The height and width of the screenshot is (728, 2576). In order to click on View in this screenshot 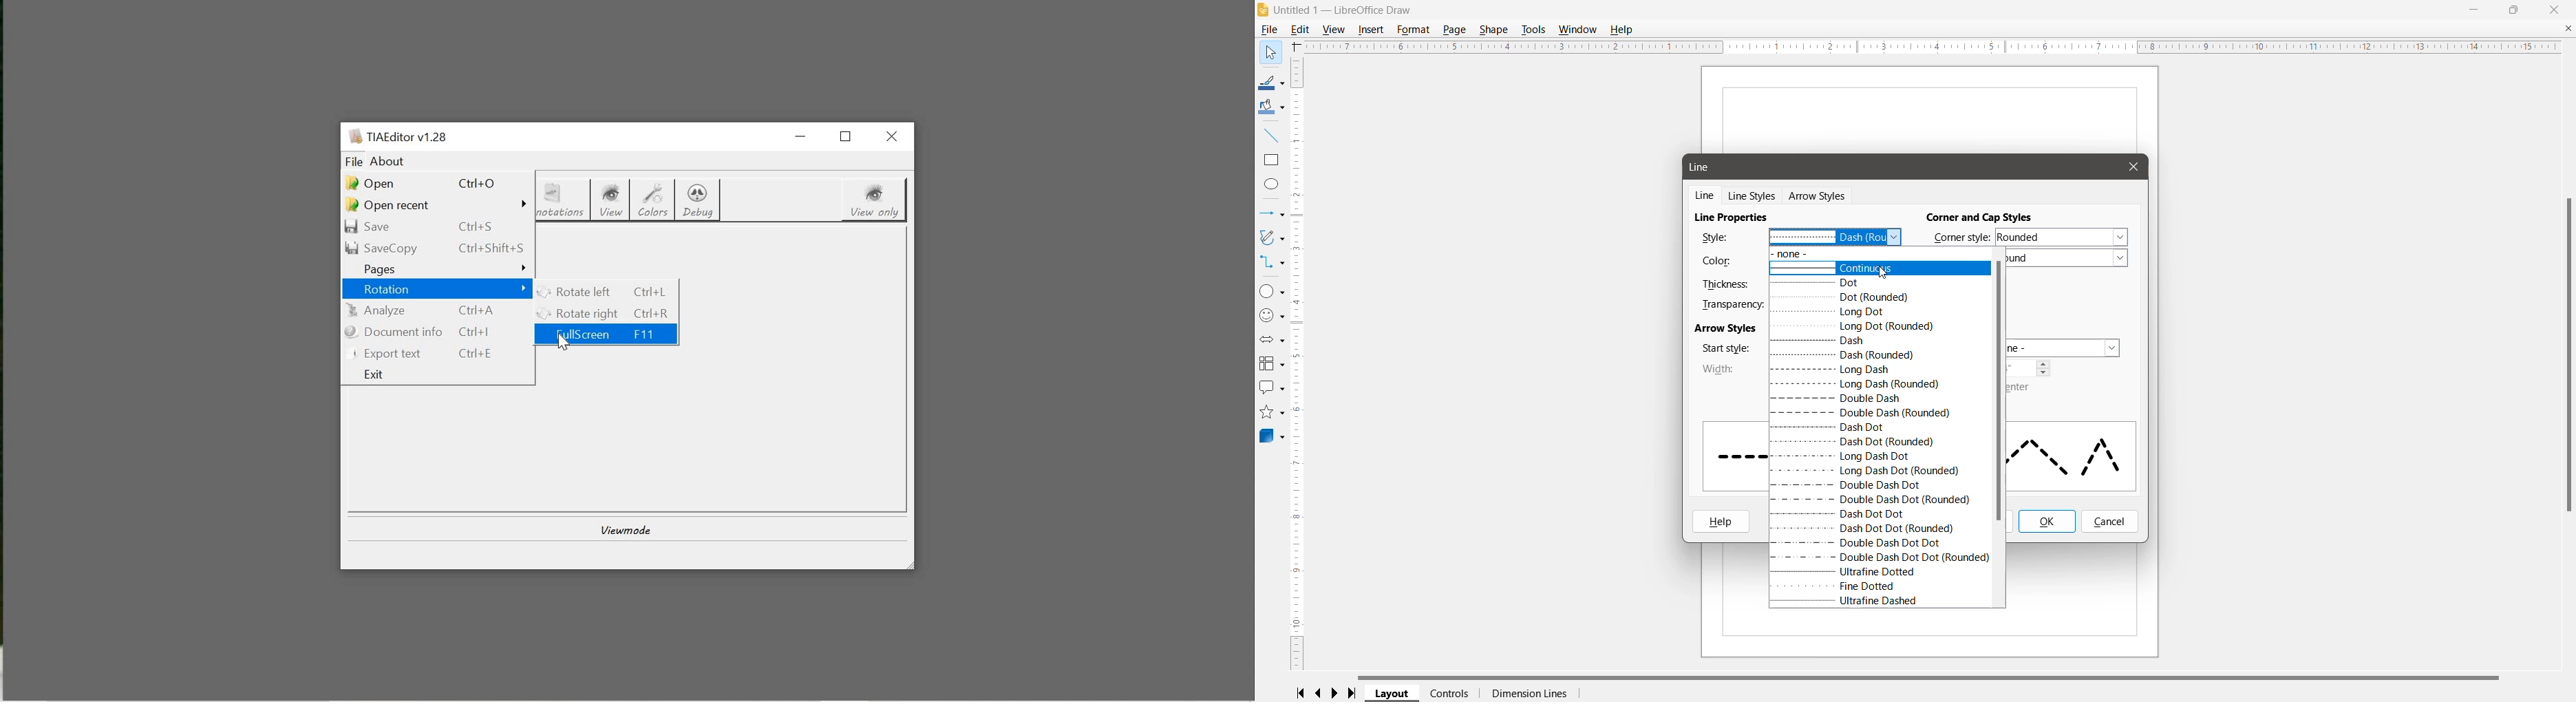, I will do `click(1335, 30)`.